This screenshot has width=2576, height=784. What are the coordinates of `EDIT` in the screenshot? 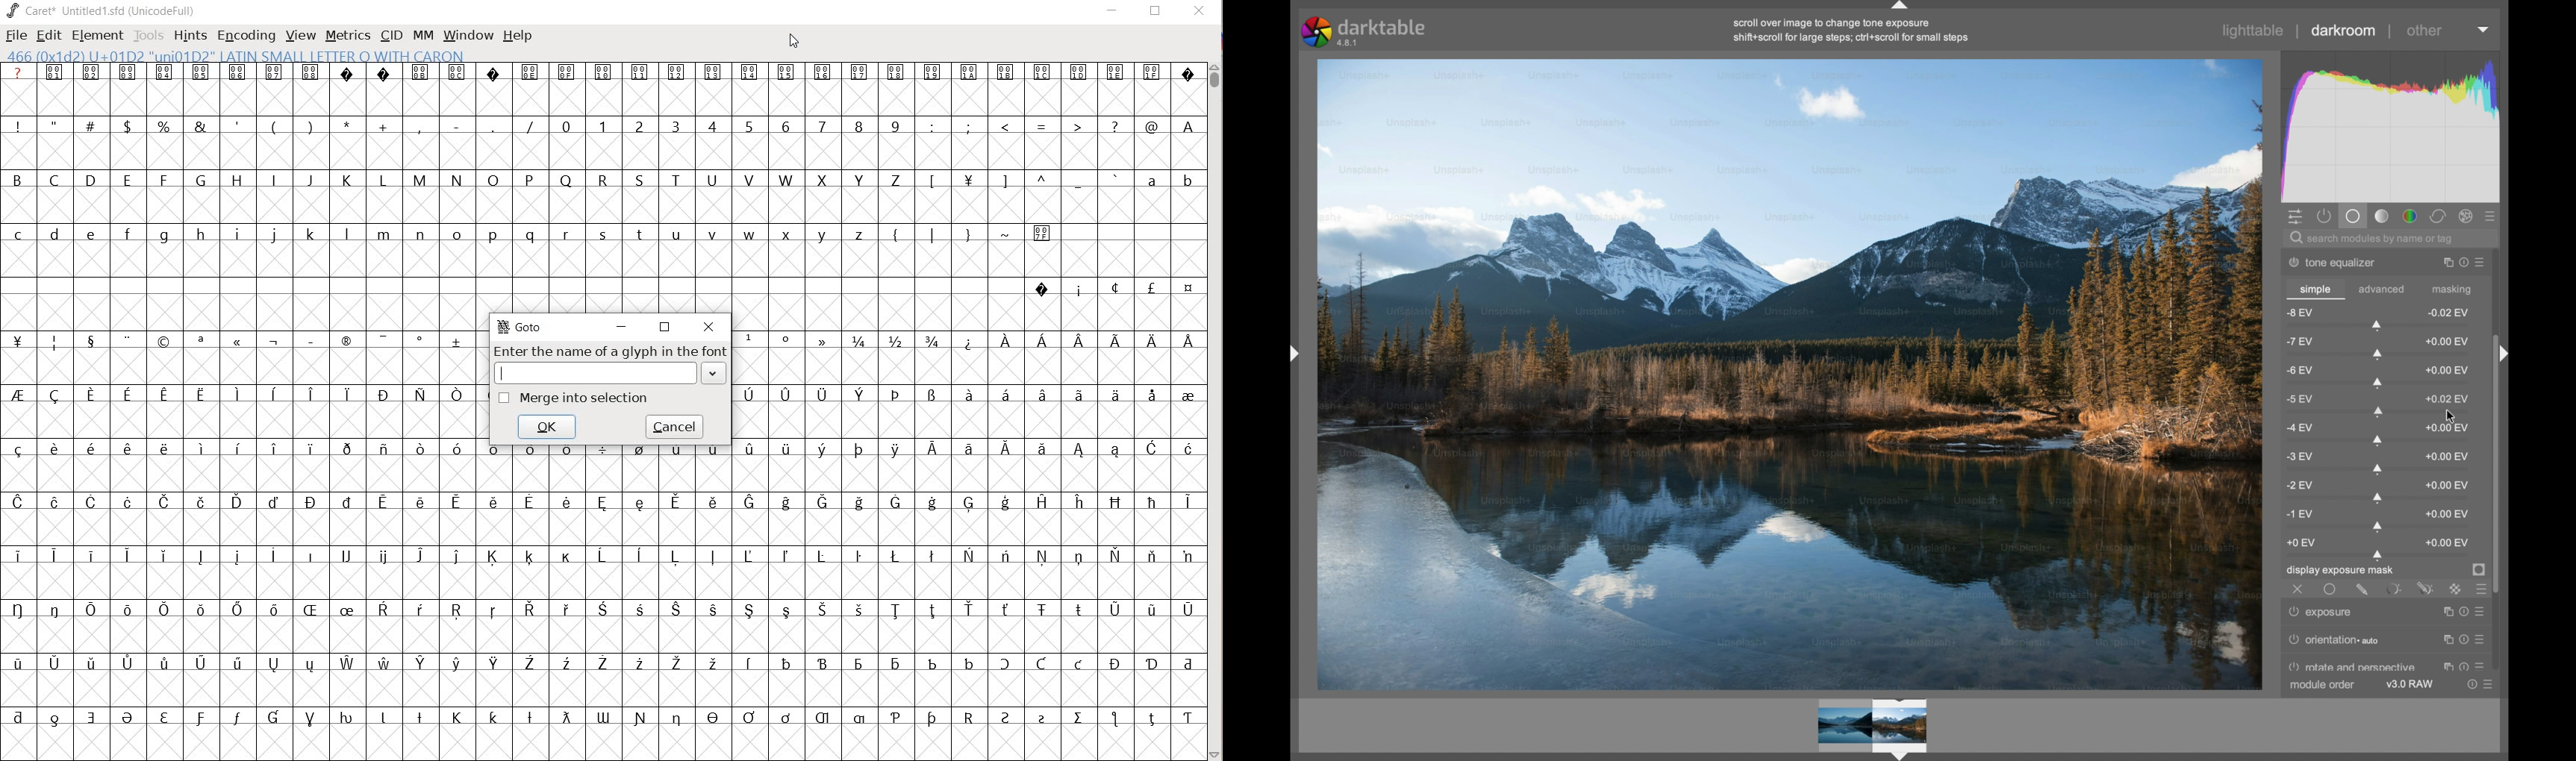 It's located at (50, 36).